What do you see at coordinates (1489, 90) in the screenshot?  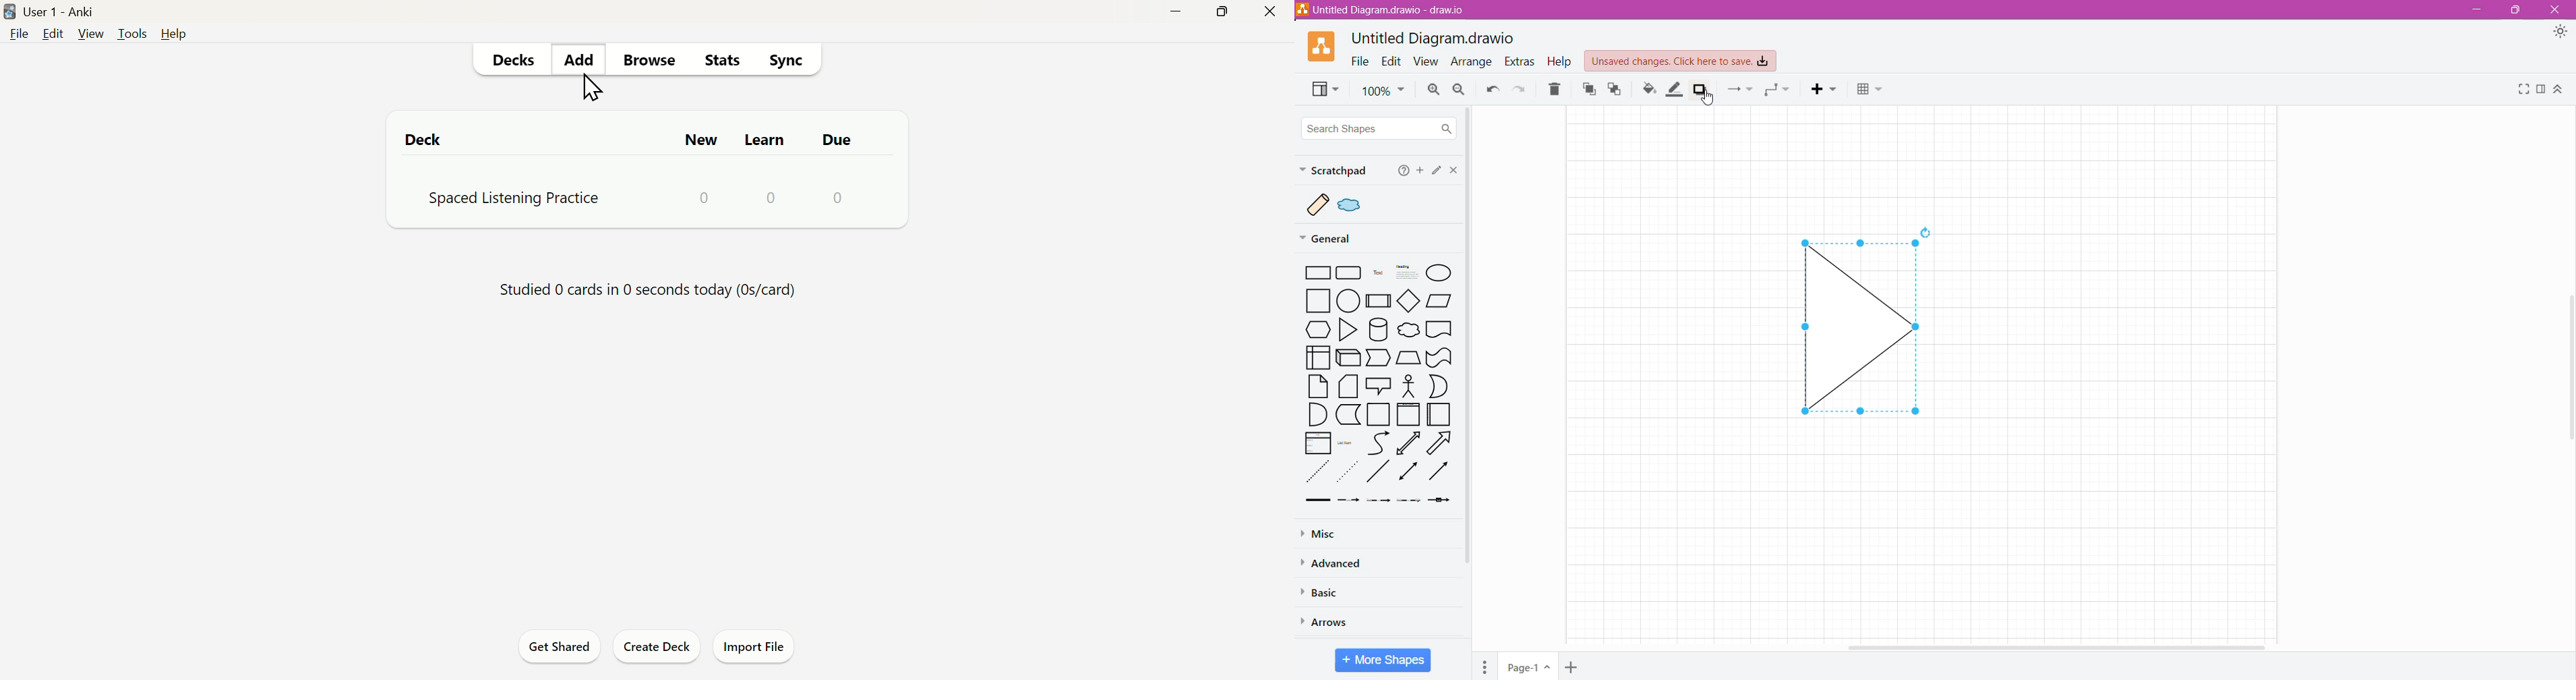 I see `Undo` at bounding box center [1489, 90].